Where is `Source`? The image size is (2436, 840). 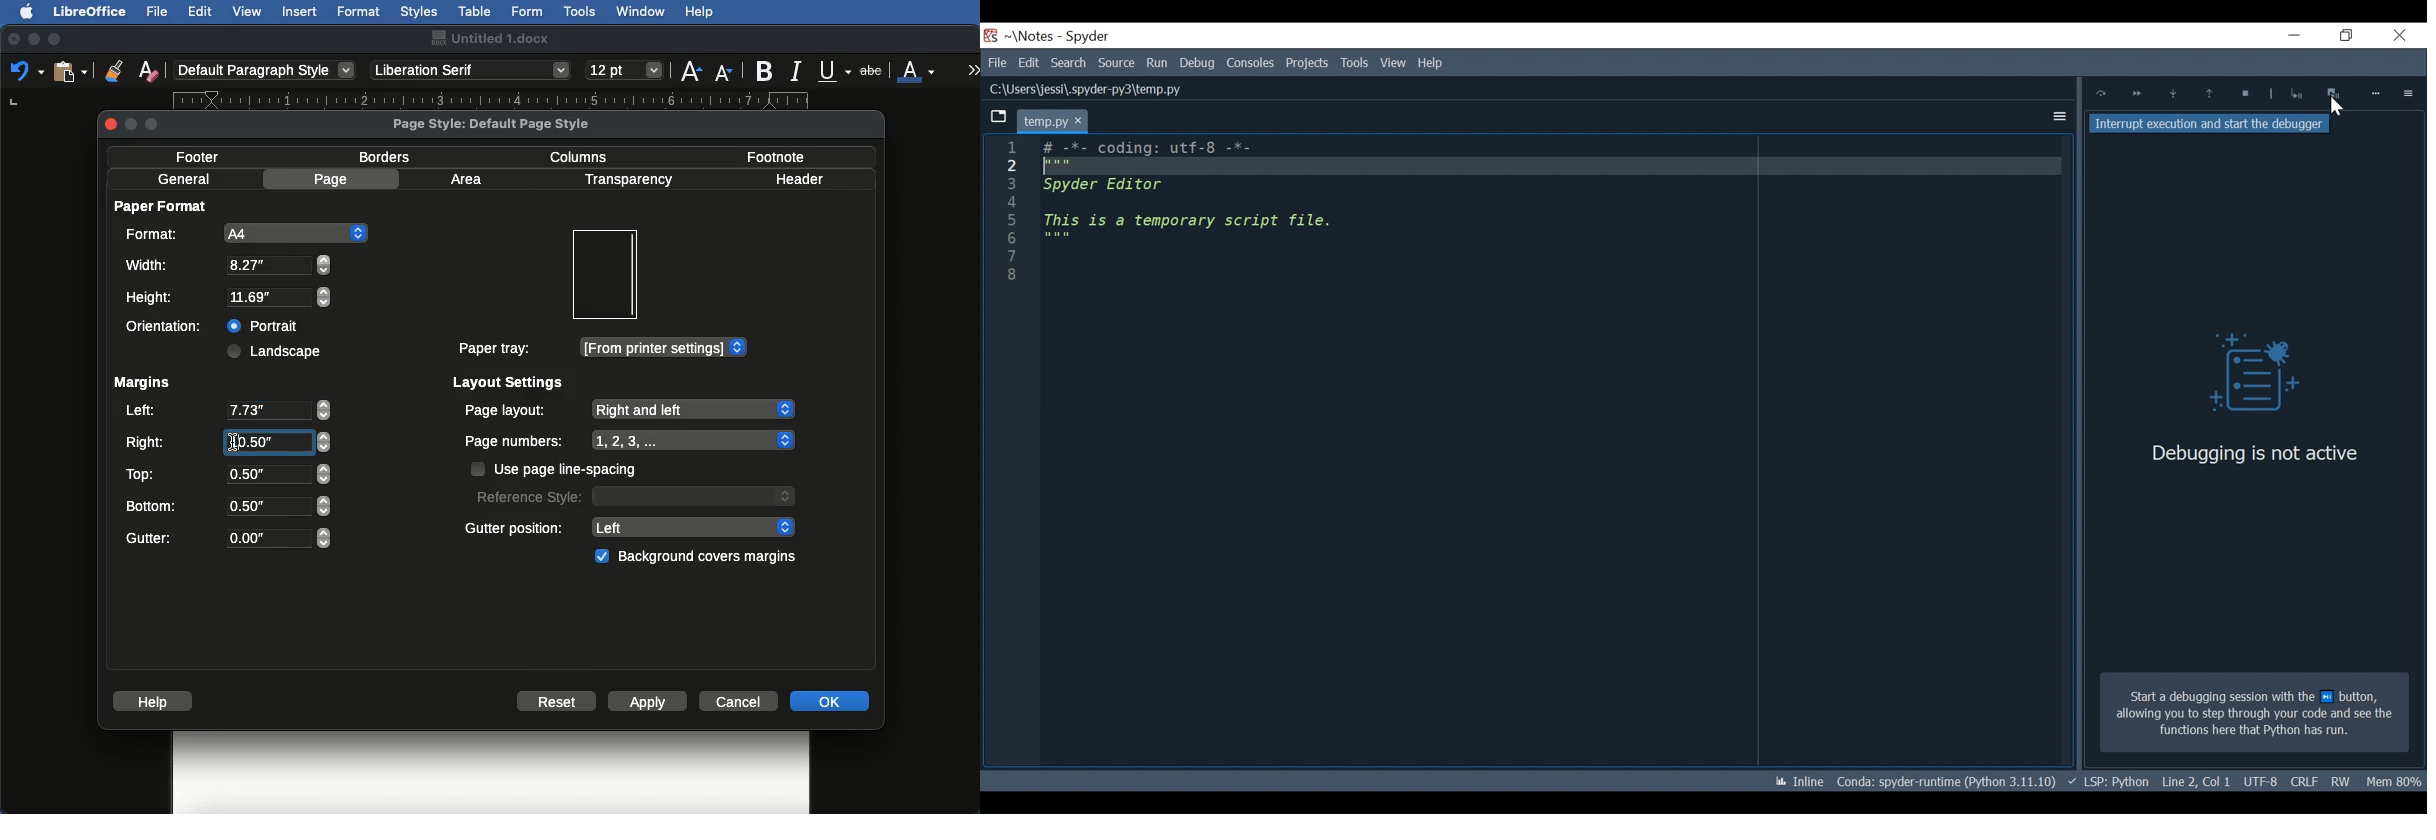 Source is located at coordinates (1117, 63).